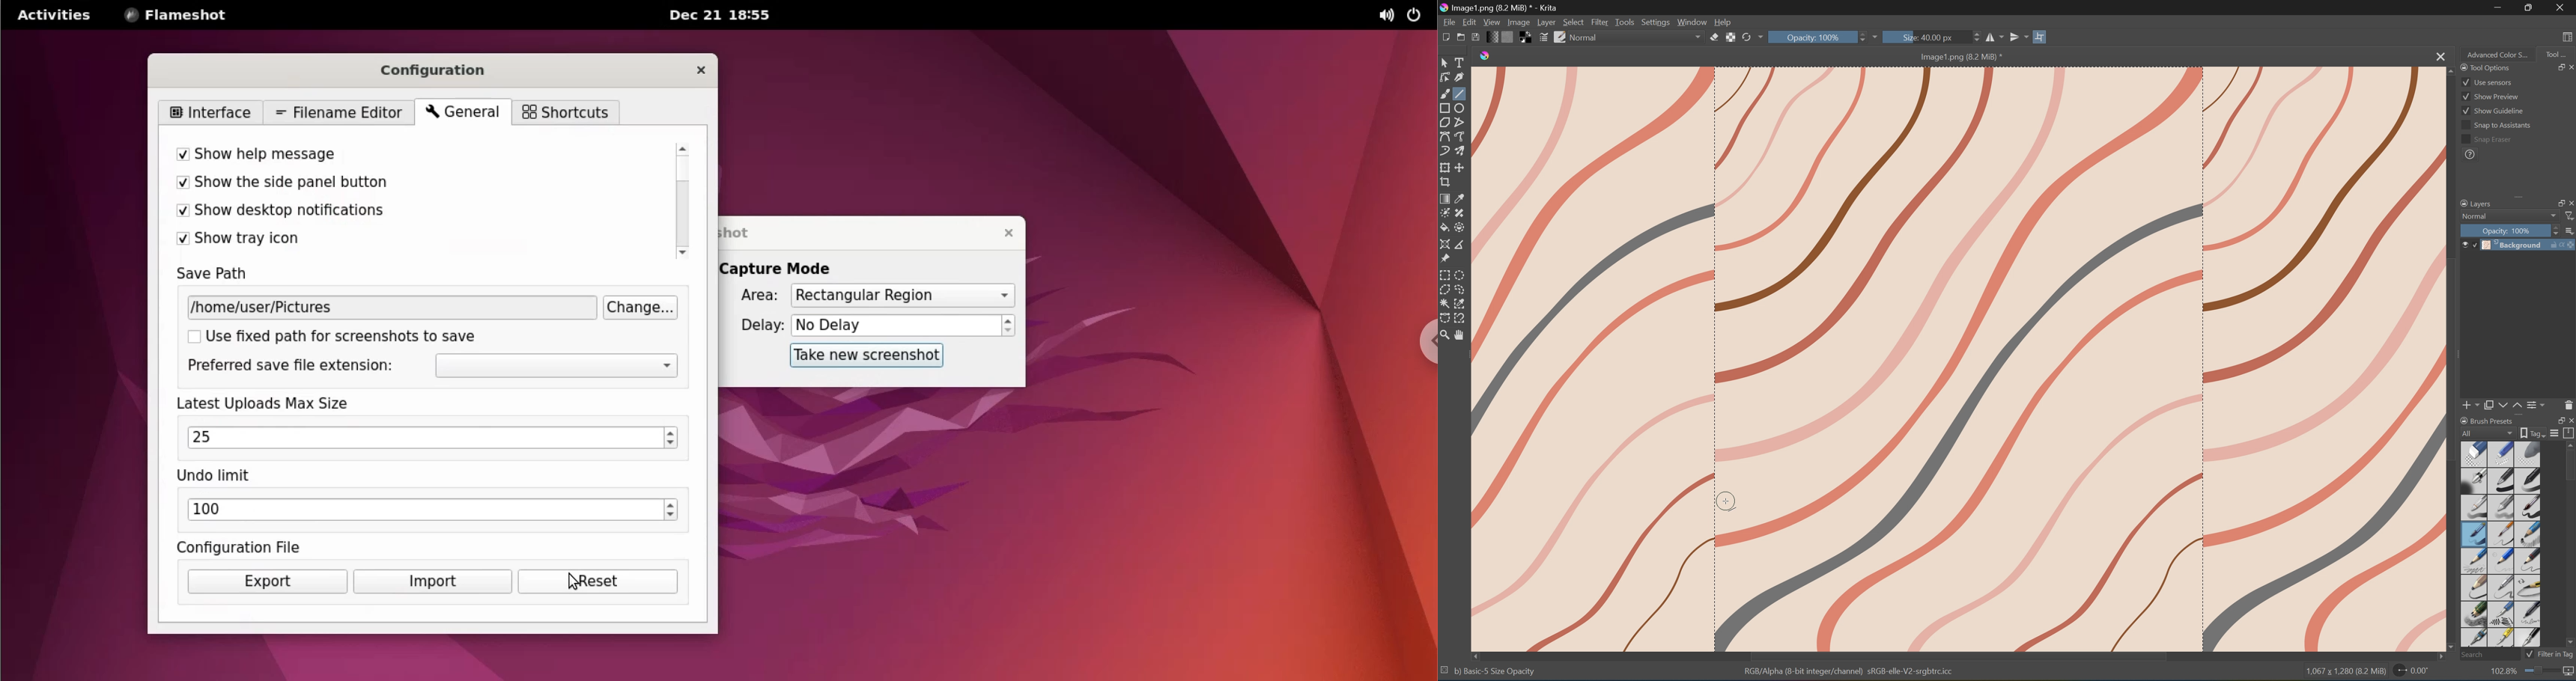  What do you see at coordinates (2513, 189) in the screenshot?
I see `Scroll Bar` at bounding box center [2513, 189].